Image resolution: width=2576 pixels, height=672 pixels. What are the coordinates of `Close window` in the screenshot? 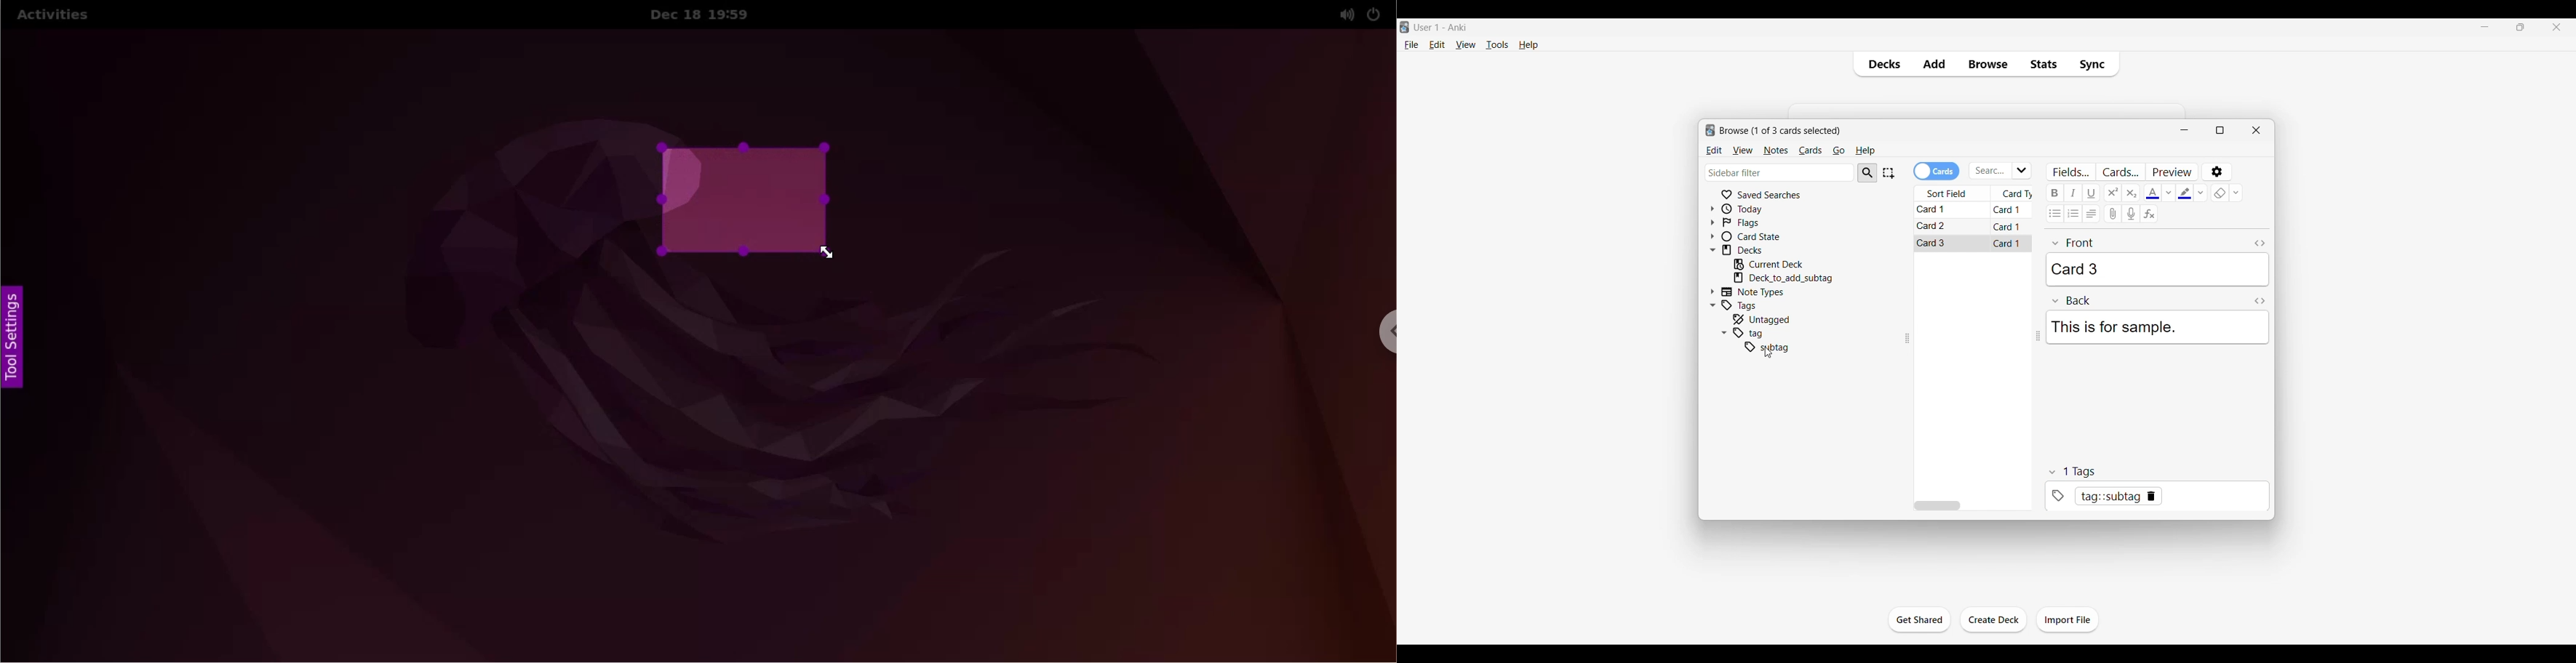 It's located at (2257, 130).